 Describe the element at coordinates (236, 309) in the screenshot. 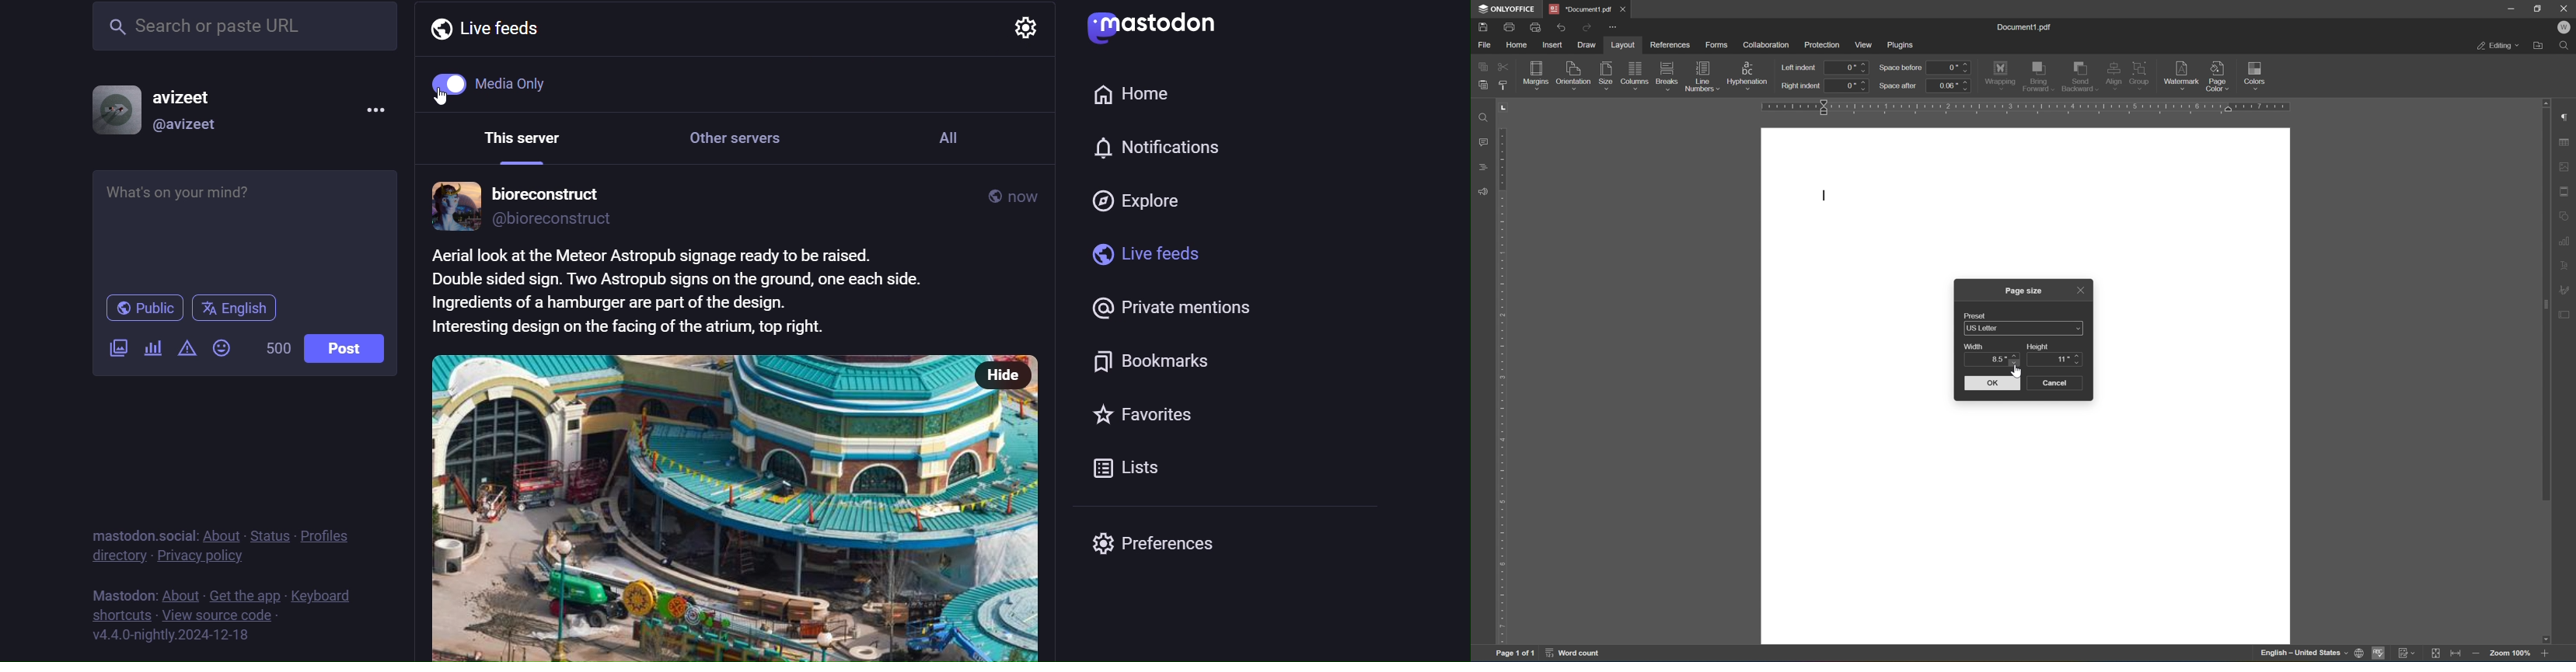

I see `language` at that location.